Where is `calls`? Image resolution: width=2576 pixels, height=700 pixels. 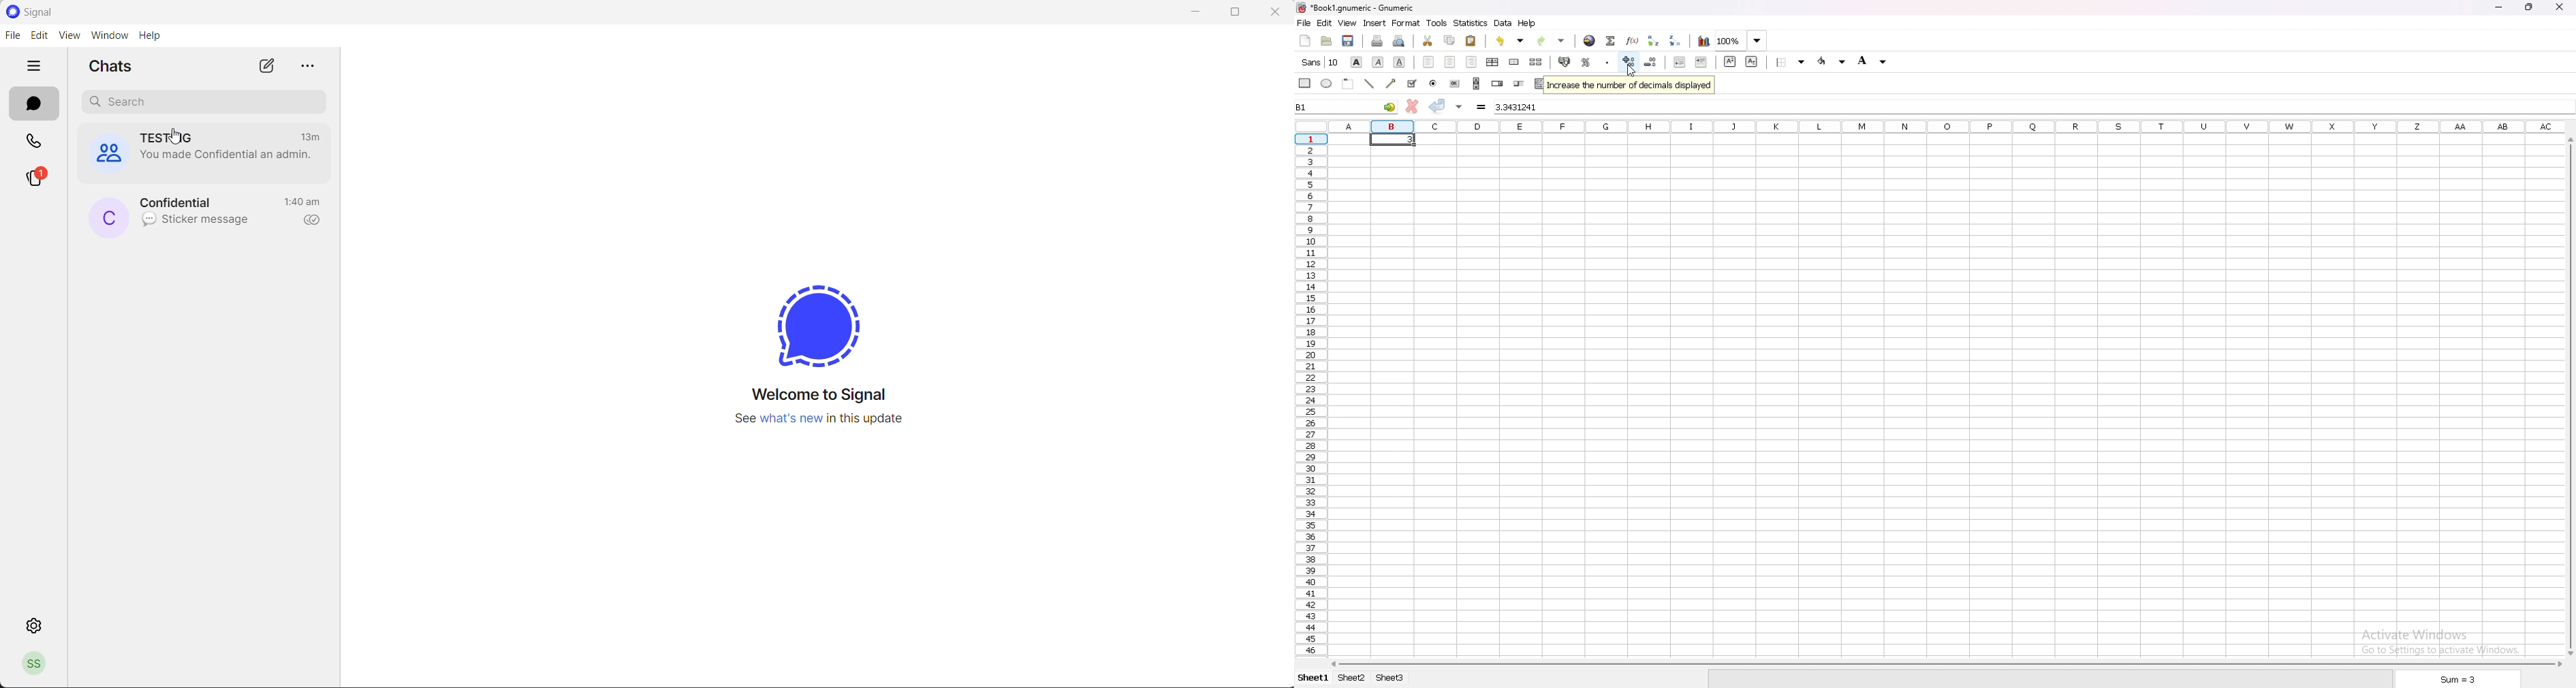 calls is located at coordinates (35, 144).